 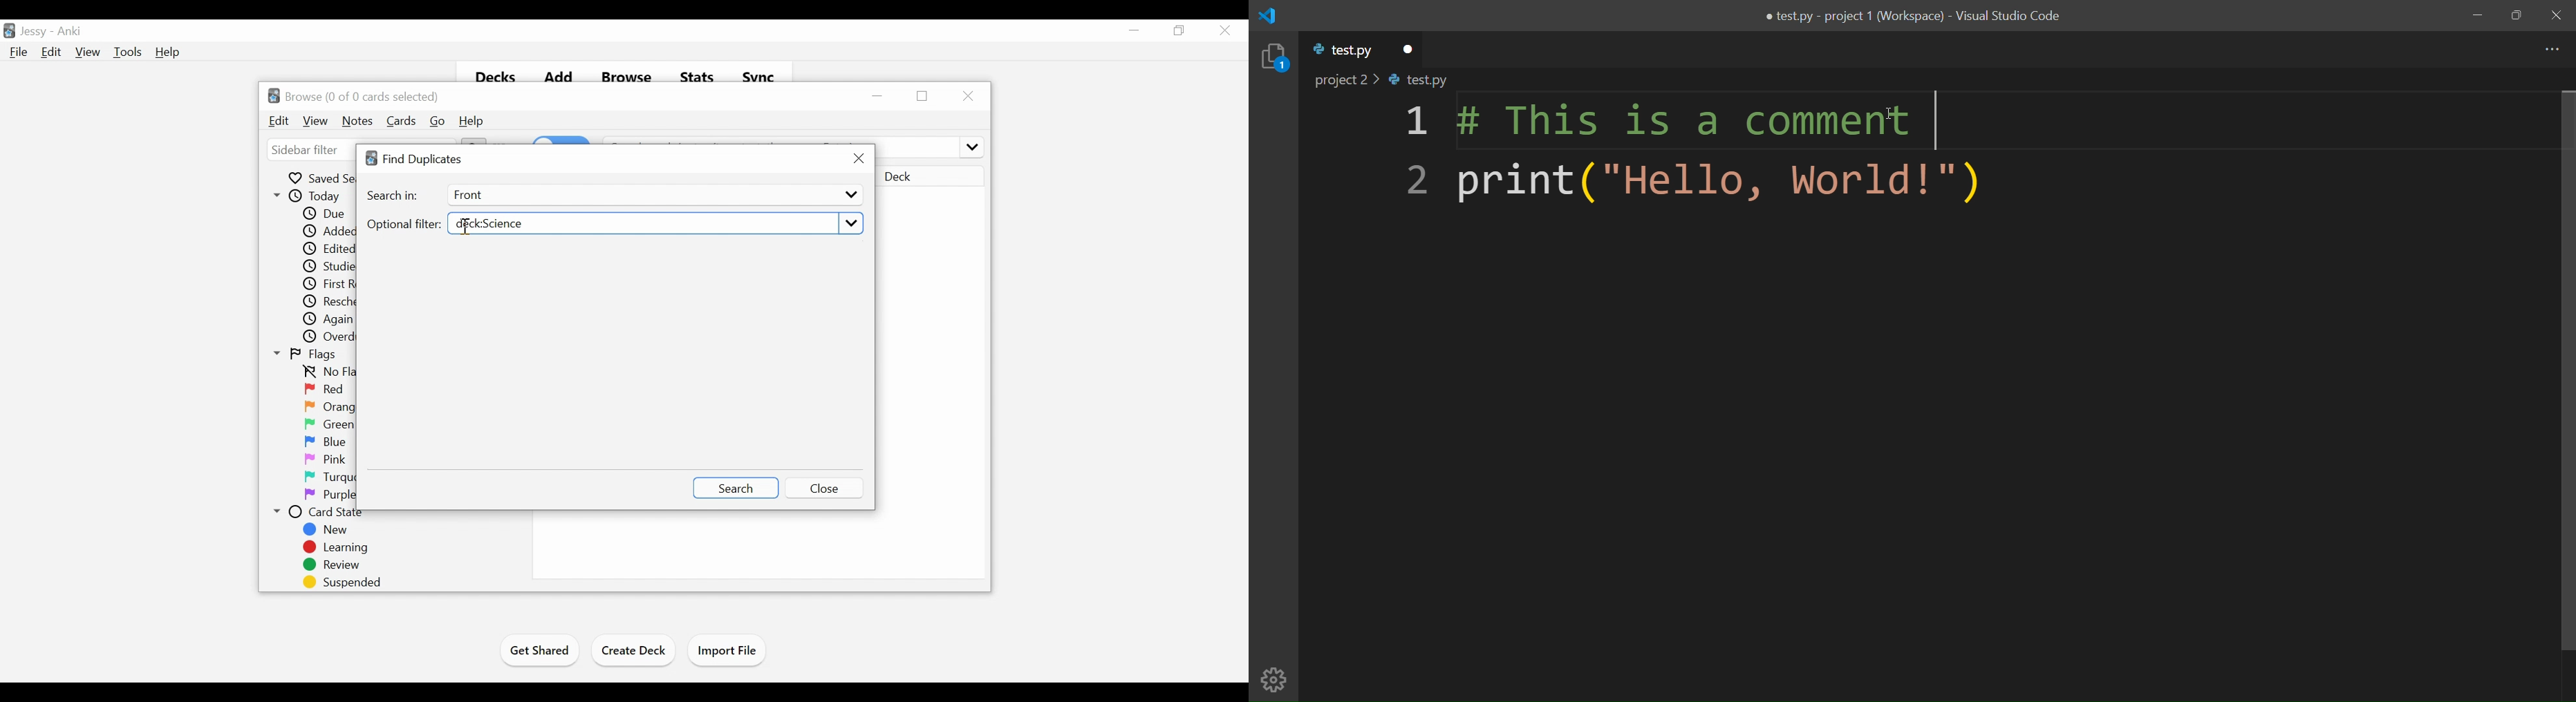 I want to click on more options, so click(x=970, y=146).